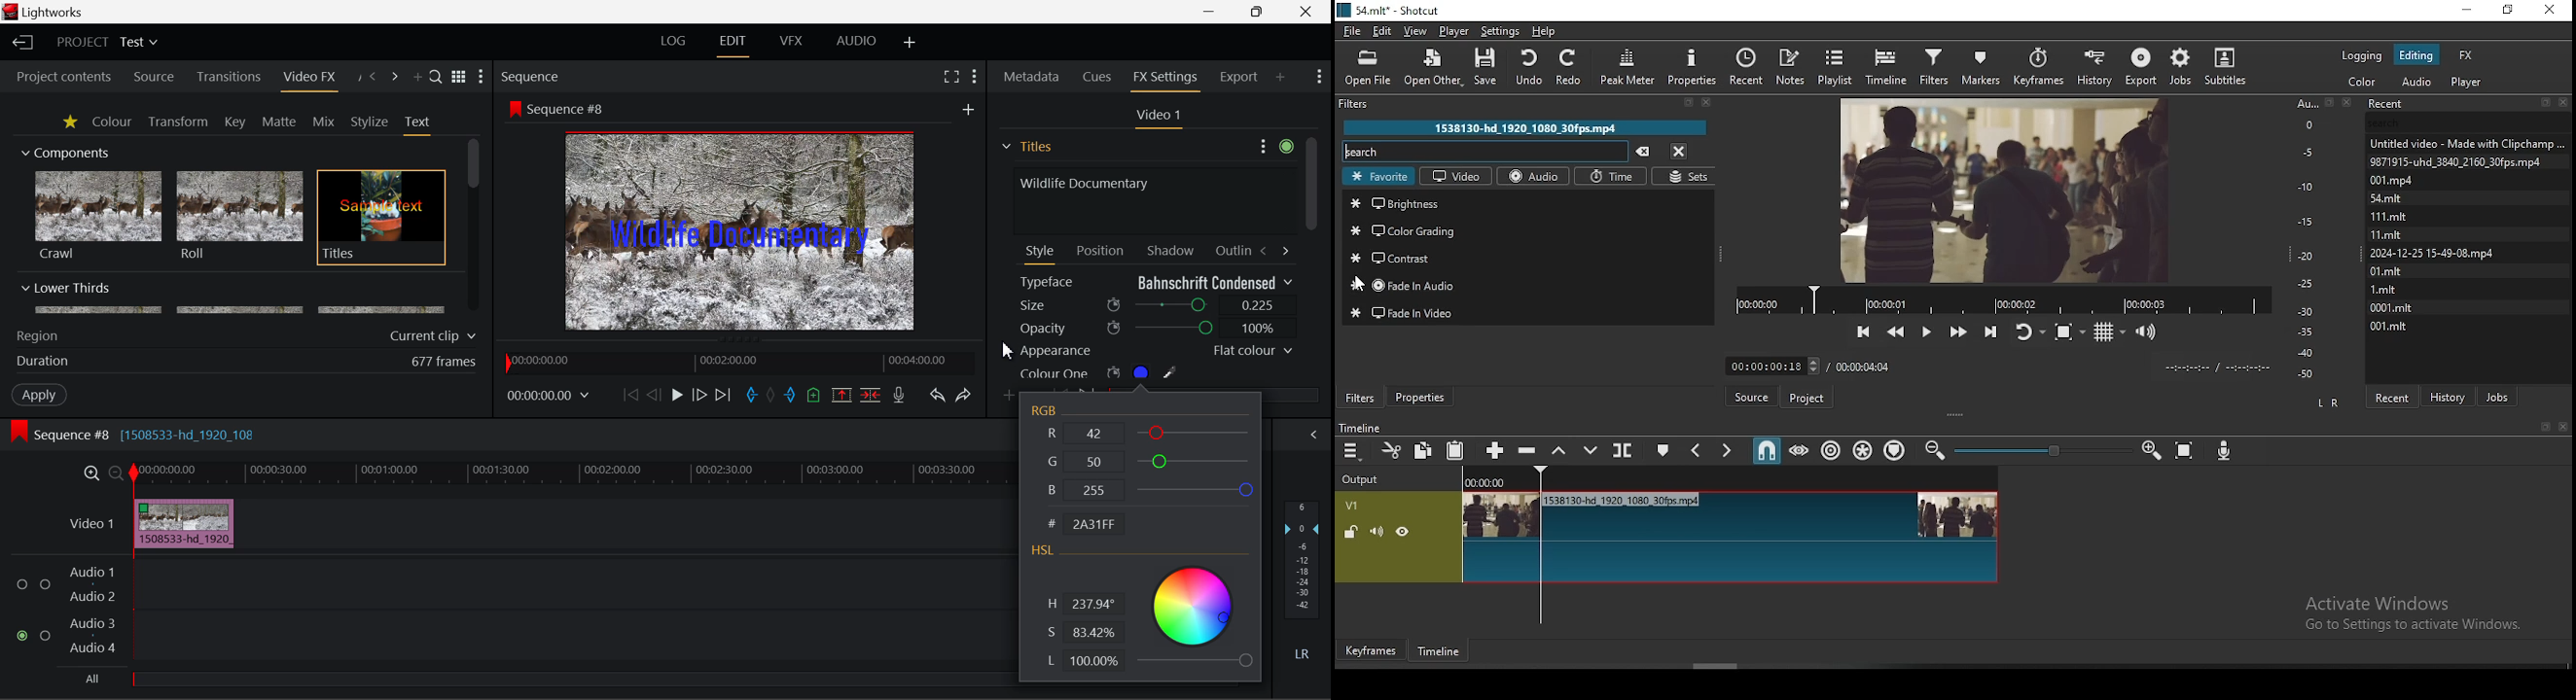  I want to click on Play, so click(678, 394).